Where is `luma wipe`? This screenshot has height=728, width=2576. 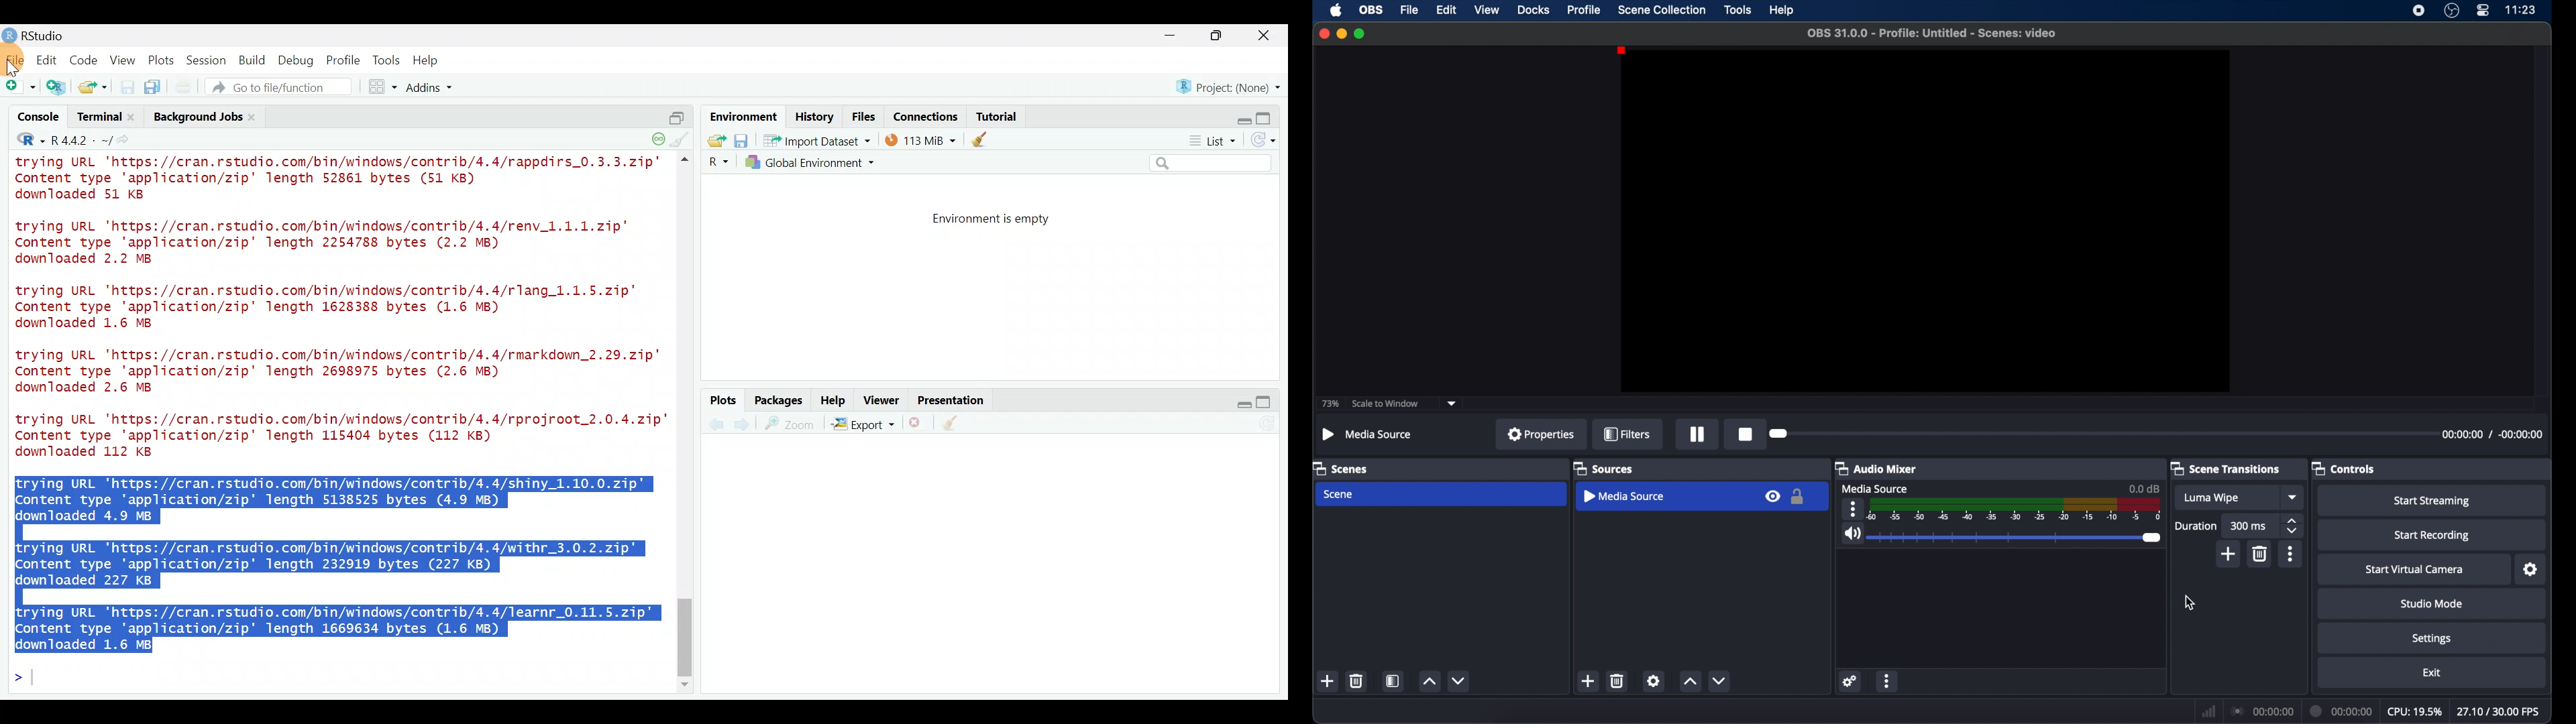 luma wipe is located at coordinates (2211, 498).